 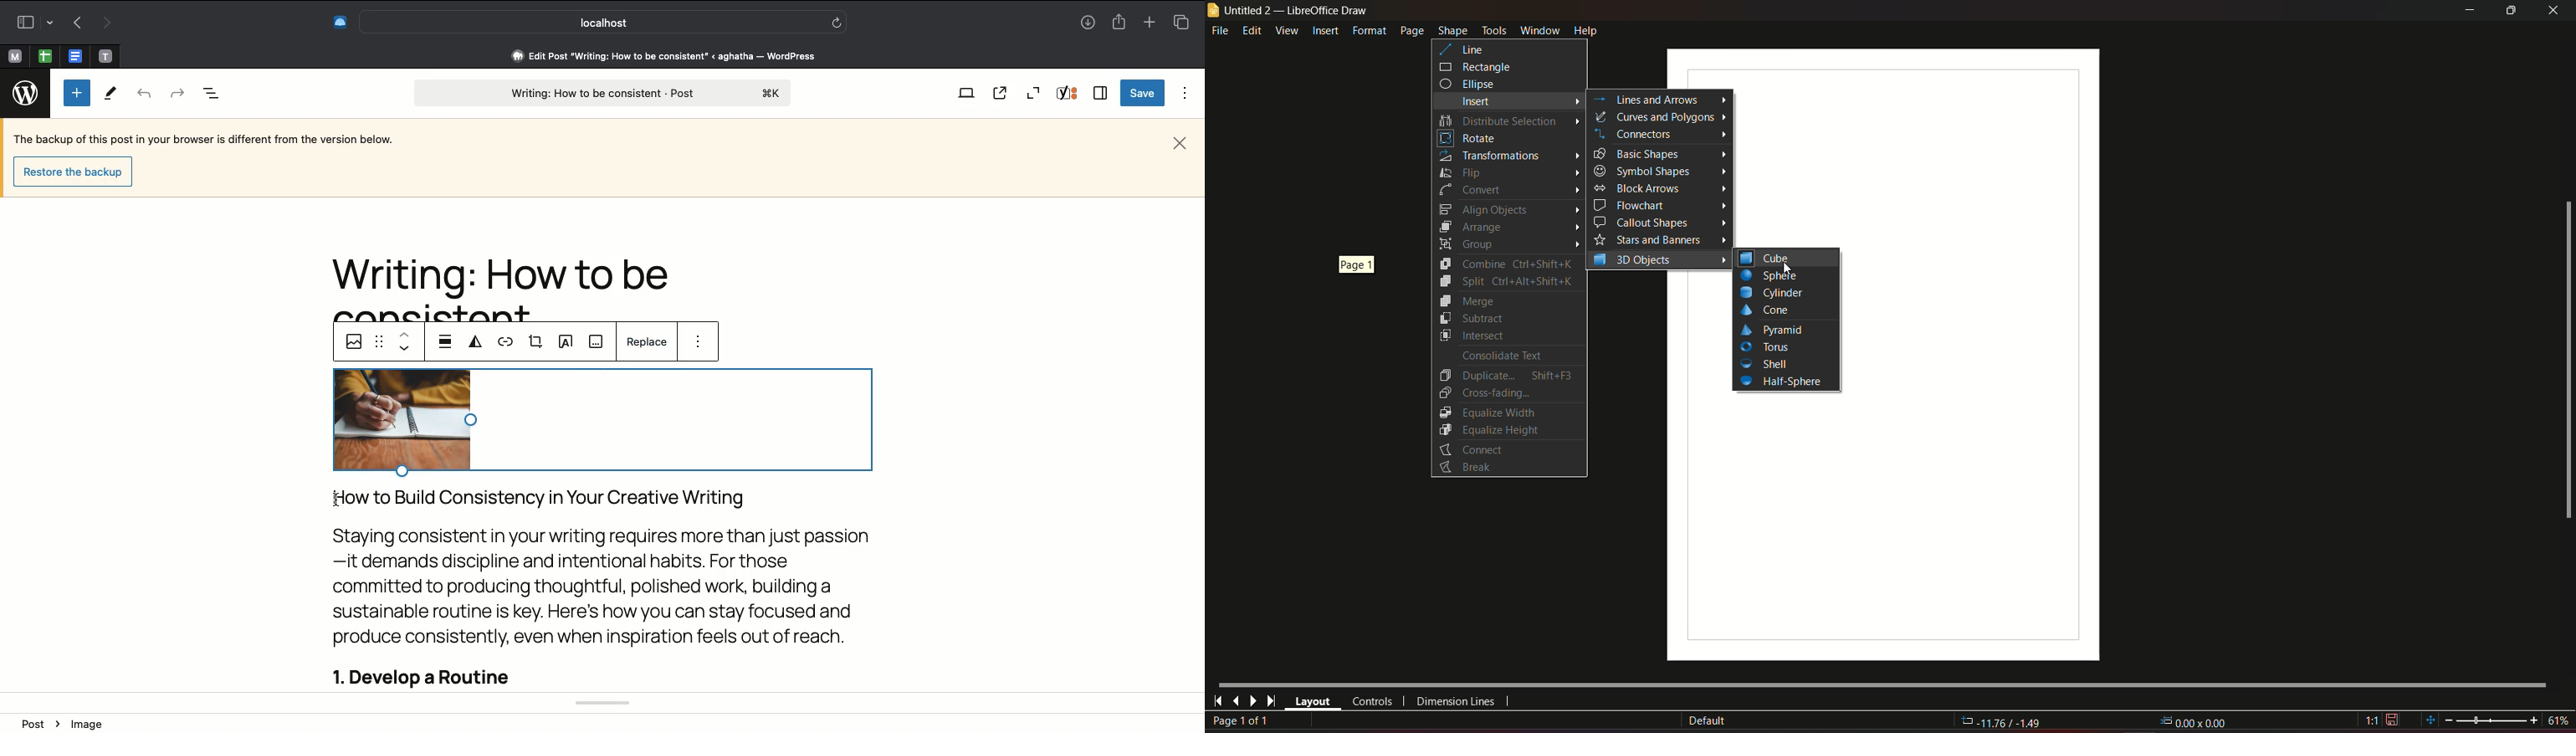 I want to click on rotation, so click(x=2003, y=723).